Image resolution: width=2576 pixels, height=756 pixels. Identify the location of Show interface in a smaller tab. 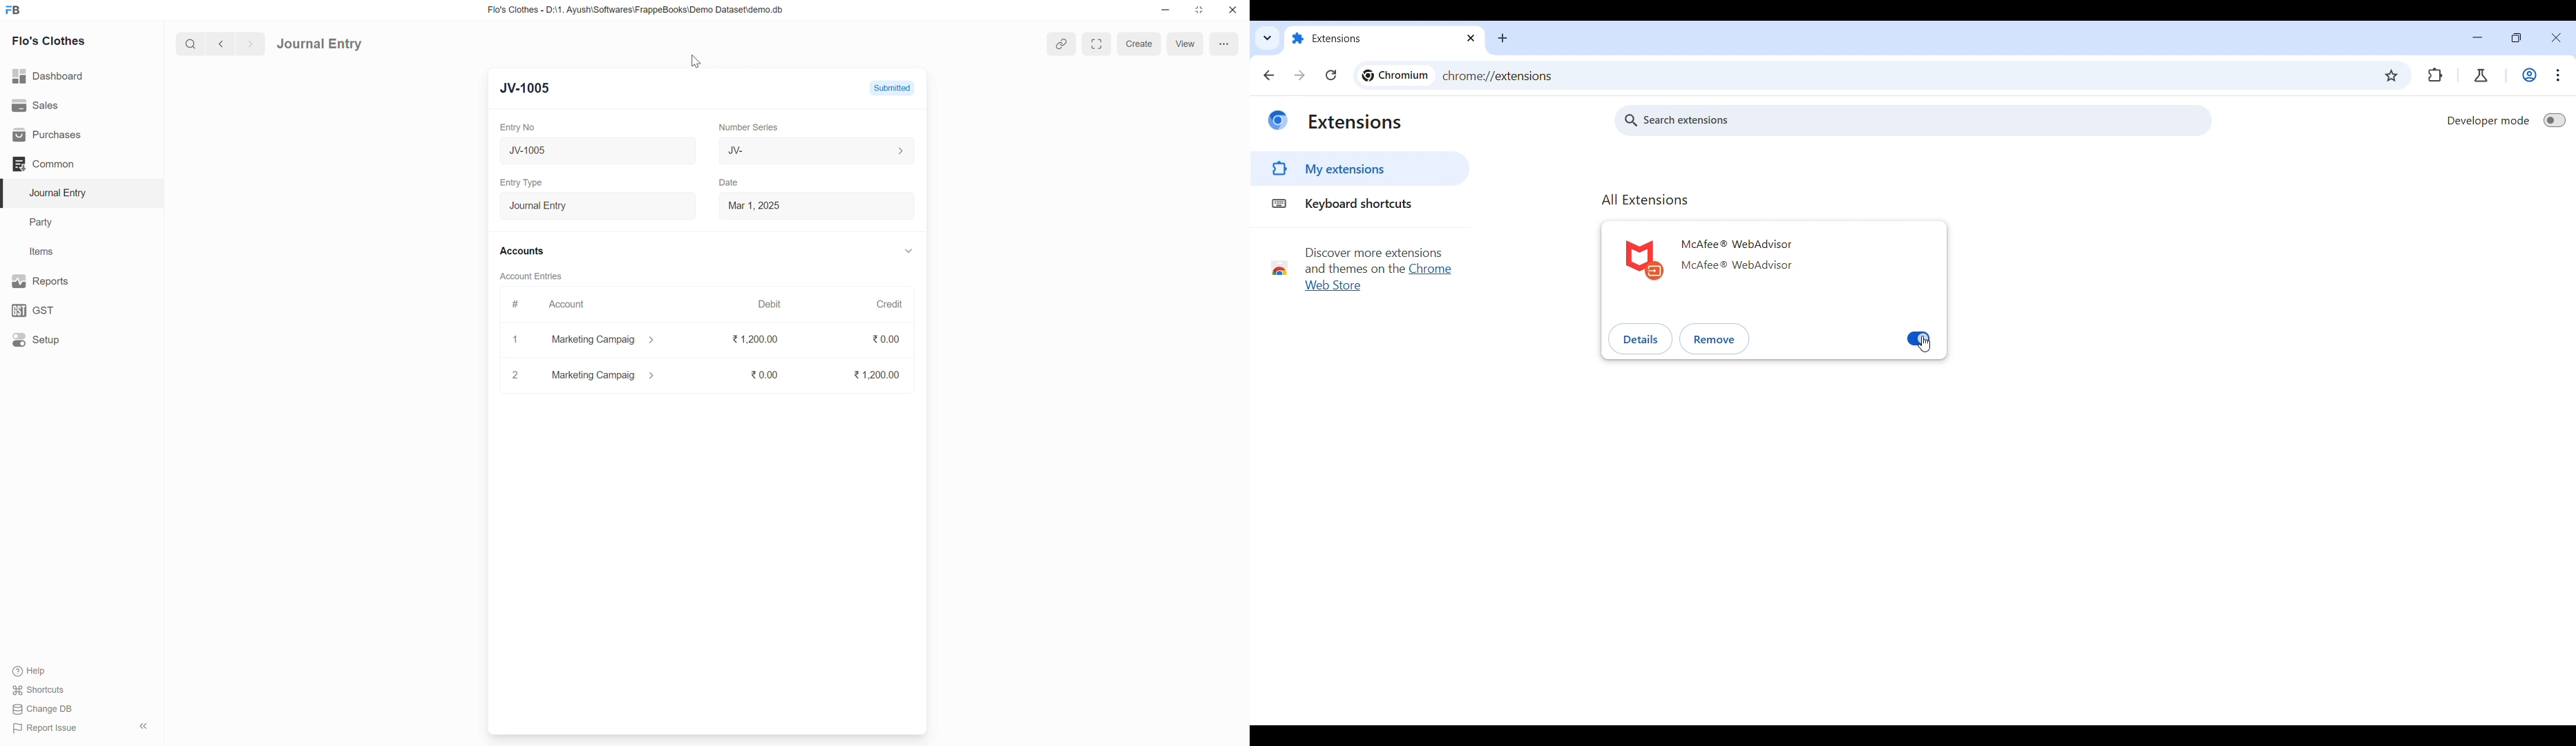
(2516, 37).